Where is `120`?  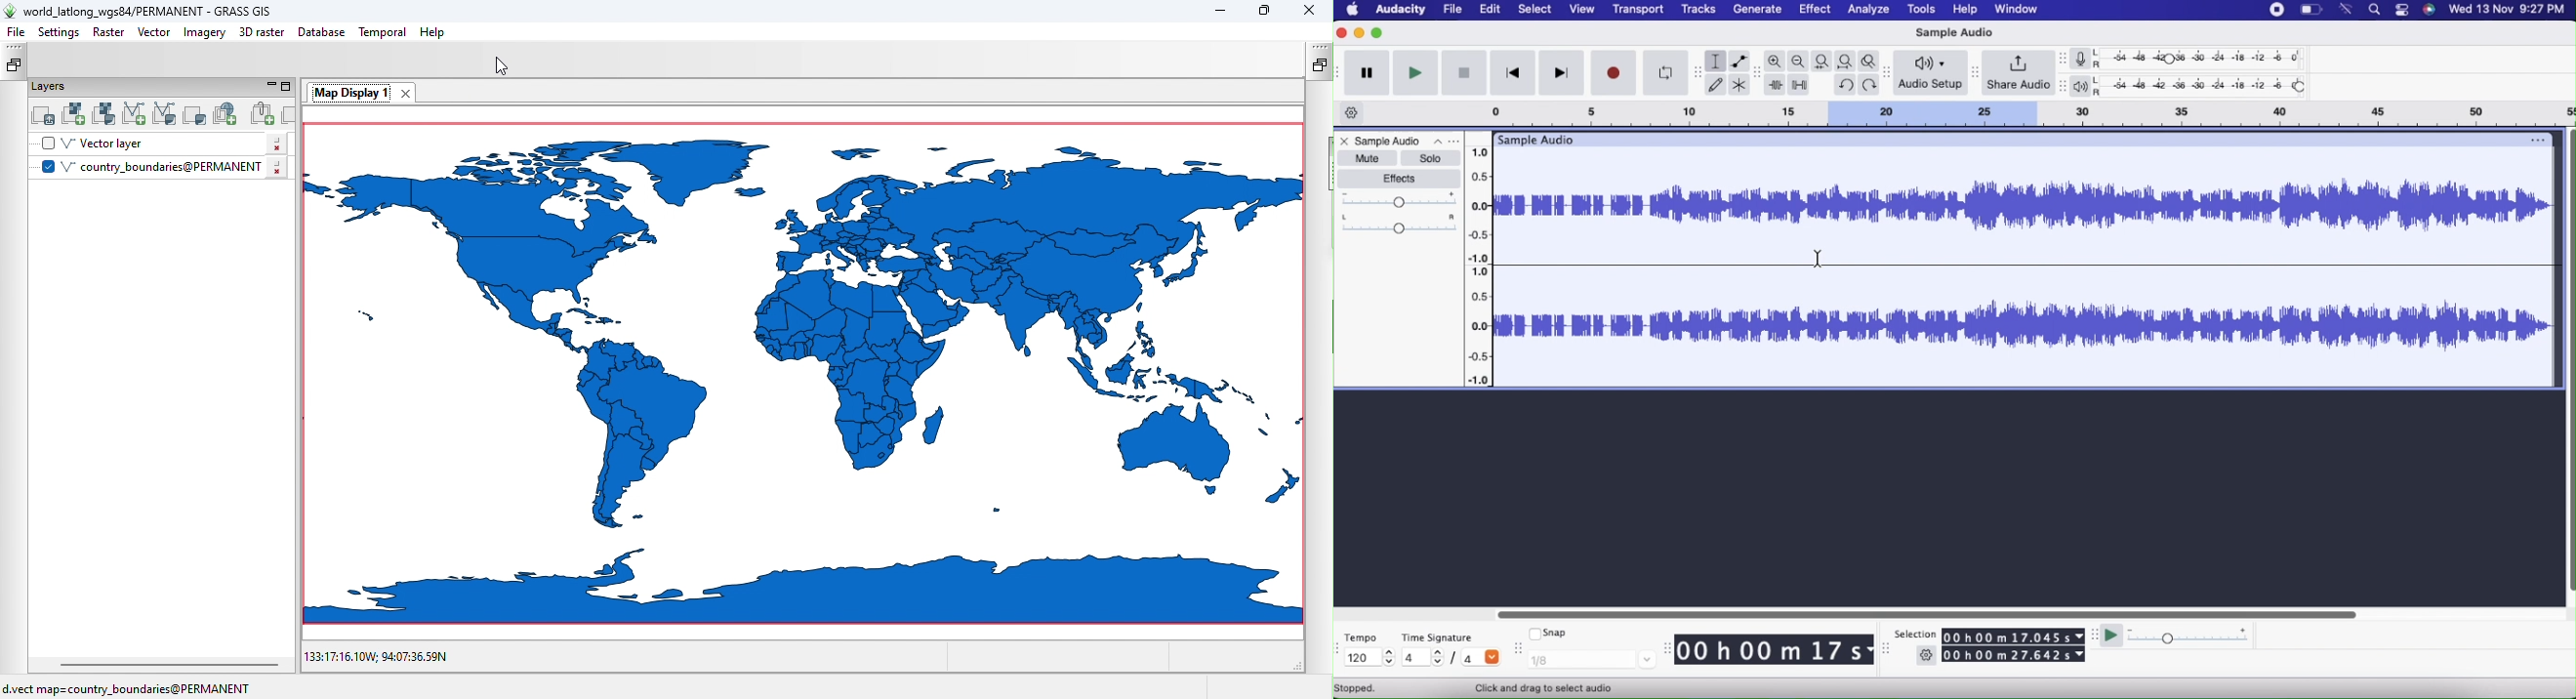
120 is located at coordinates (1367, 658).